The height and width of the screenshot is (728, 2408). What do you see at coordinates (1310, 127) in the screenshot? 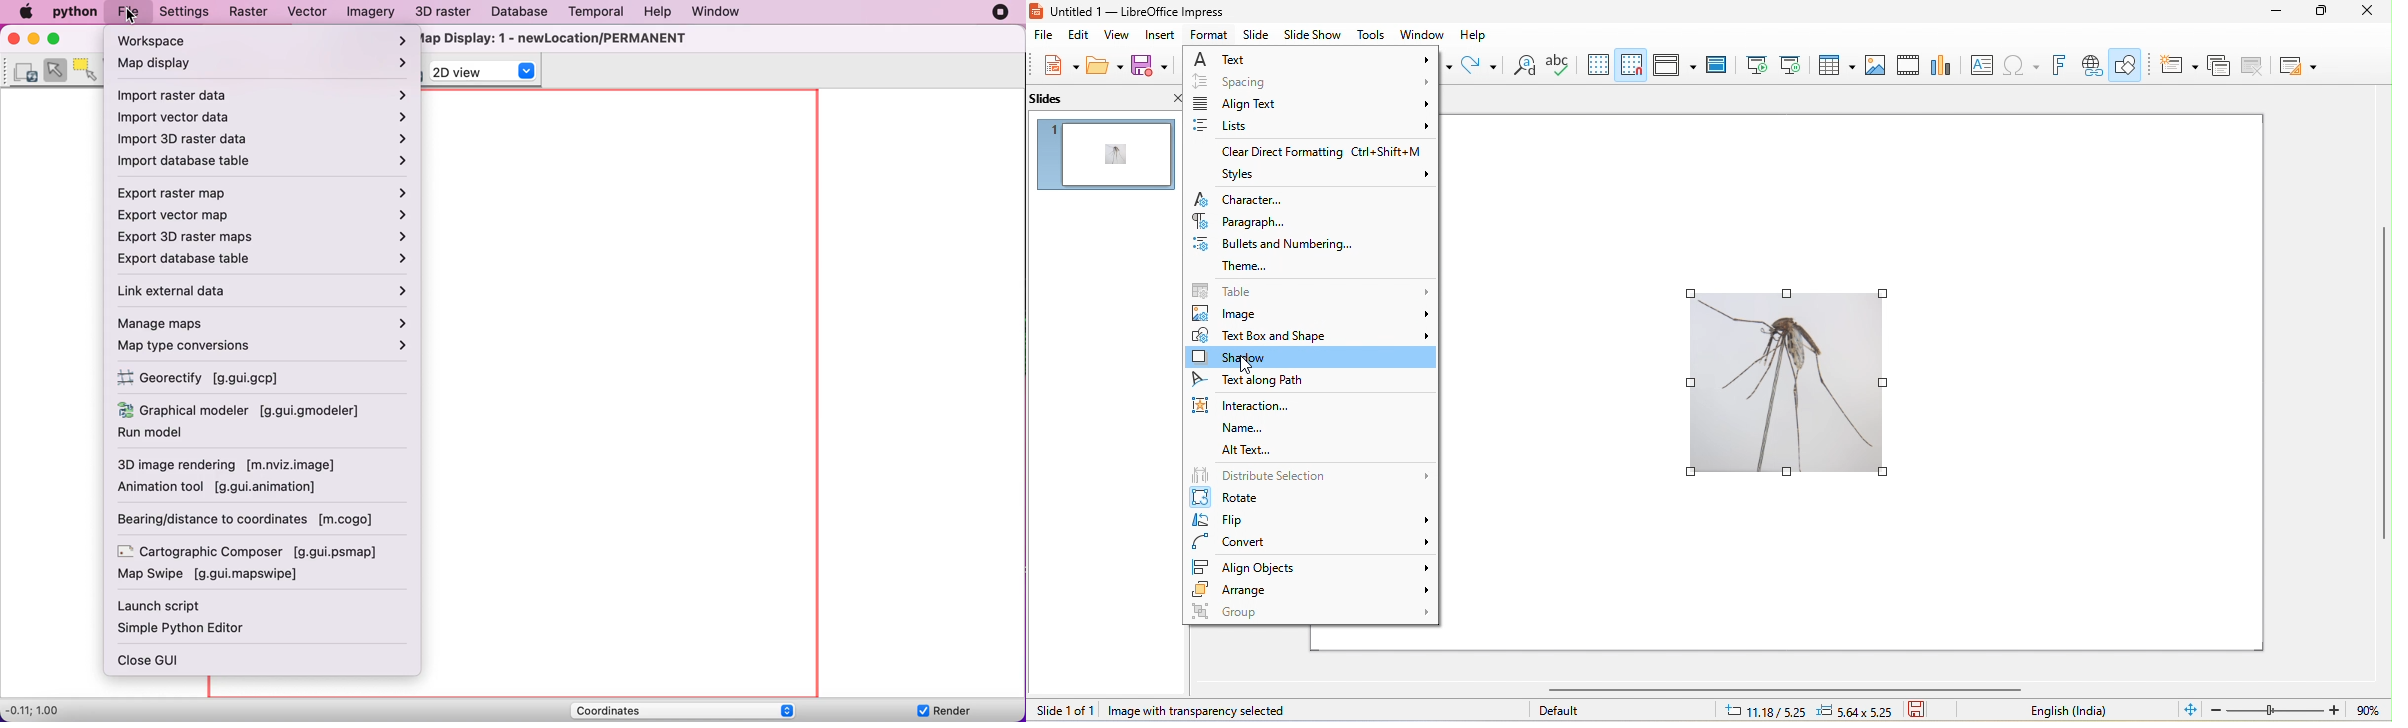
I see `lists` at bounding box center [1310, 127].